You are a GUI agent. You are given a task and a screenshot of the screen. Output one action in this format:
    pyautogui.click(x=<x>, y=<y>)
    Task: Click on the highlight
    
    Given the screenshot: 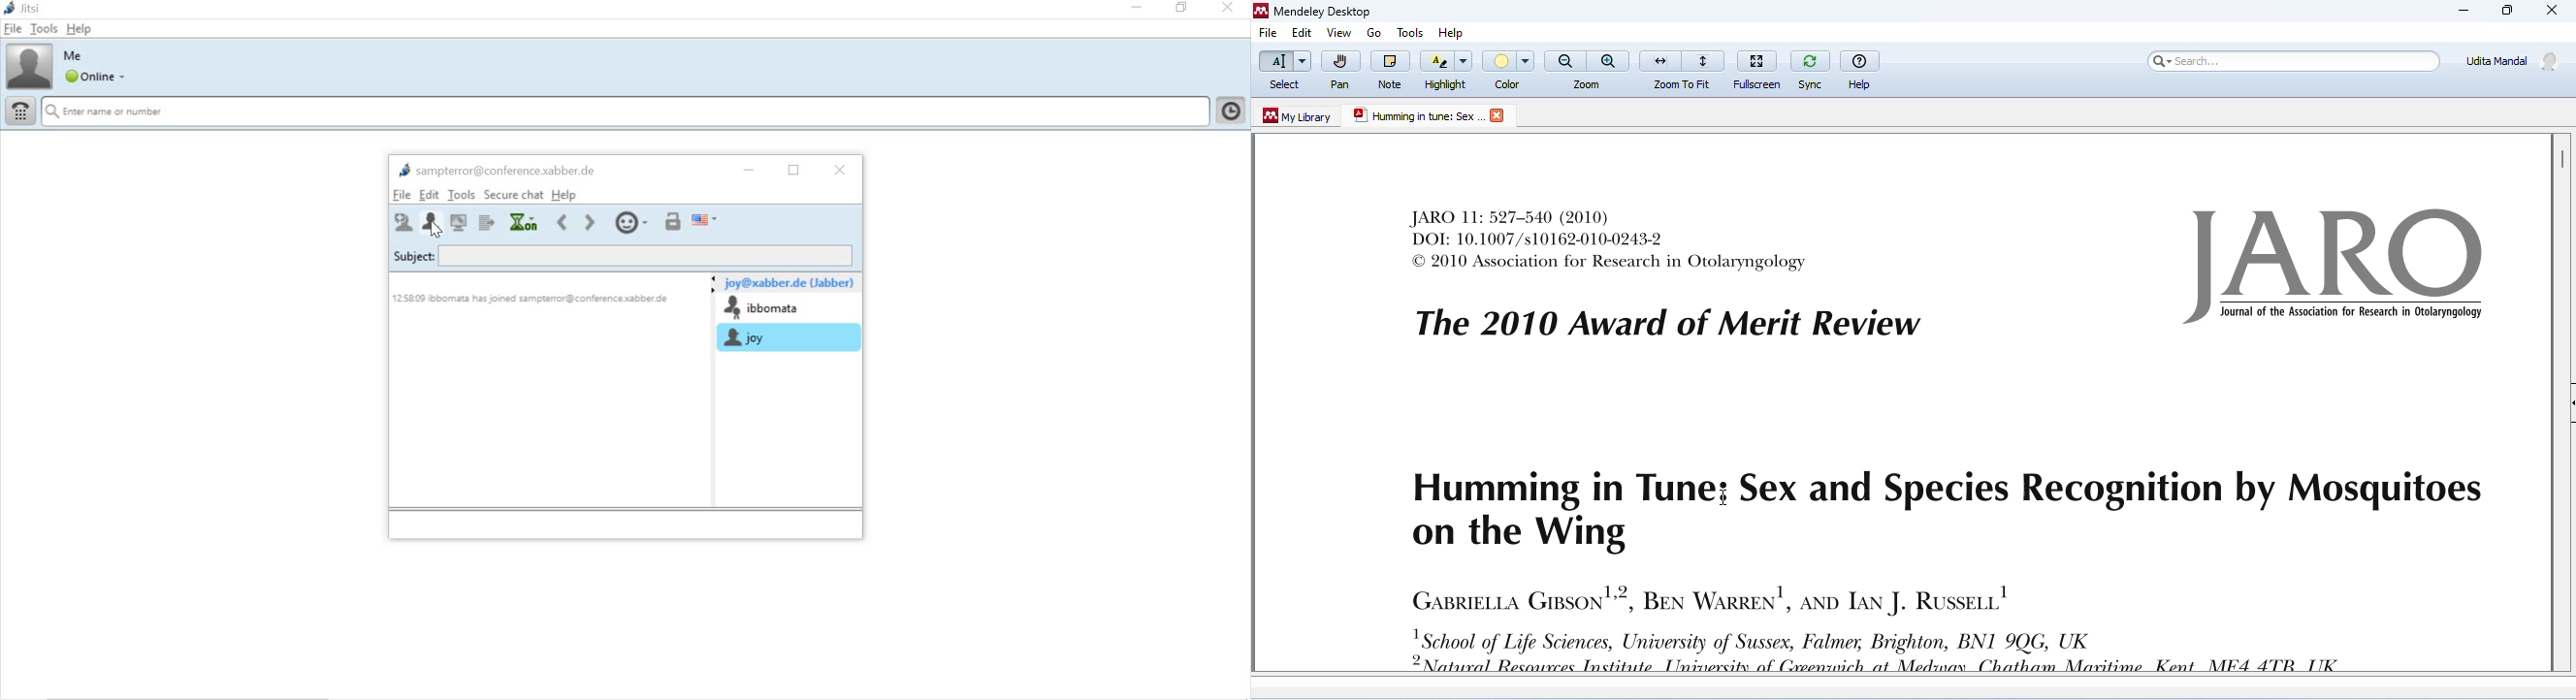 What is the action you would take?
    pyautogui.click(x=1447, y=69)
    